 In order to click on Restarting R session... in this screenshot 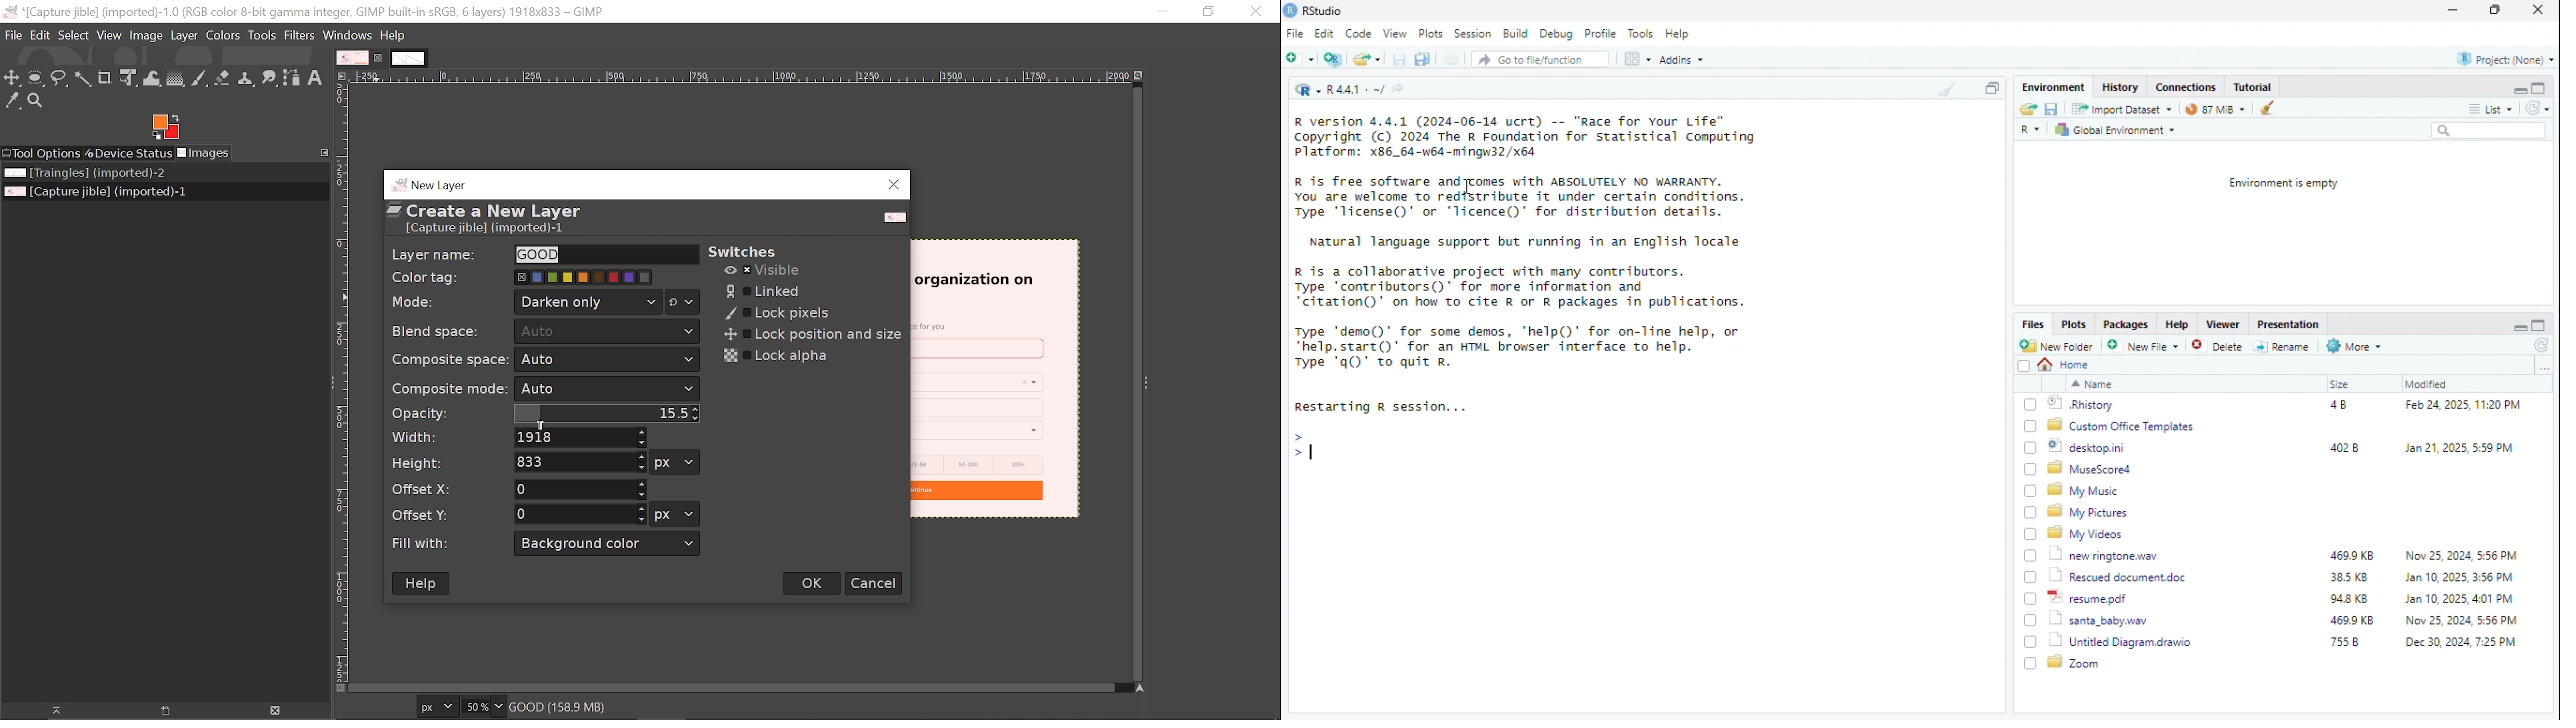, I will do `click(1383, 407)`.